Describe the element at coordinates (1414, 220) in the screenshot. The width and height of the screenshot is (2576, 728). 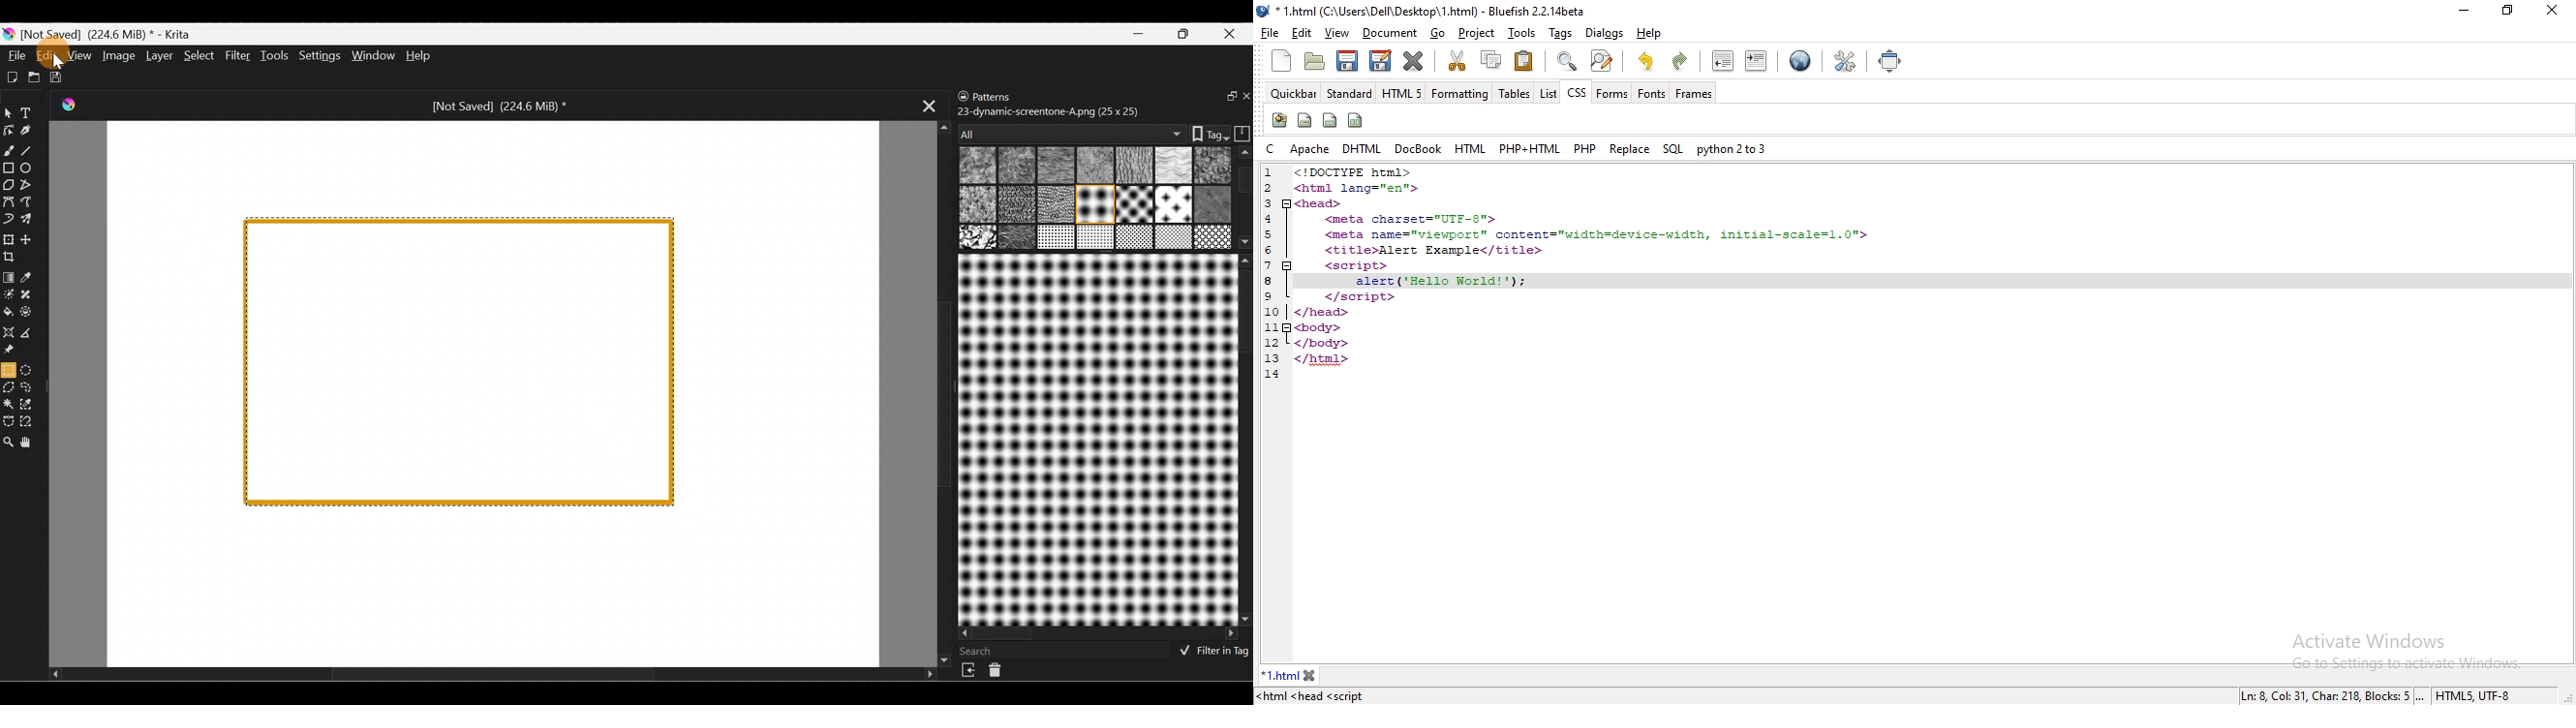
I see `<meta charset="UTF-8">` at that location.